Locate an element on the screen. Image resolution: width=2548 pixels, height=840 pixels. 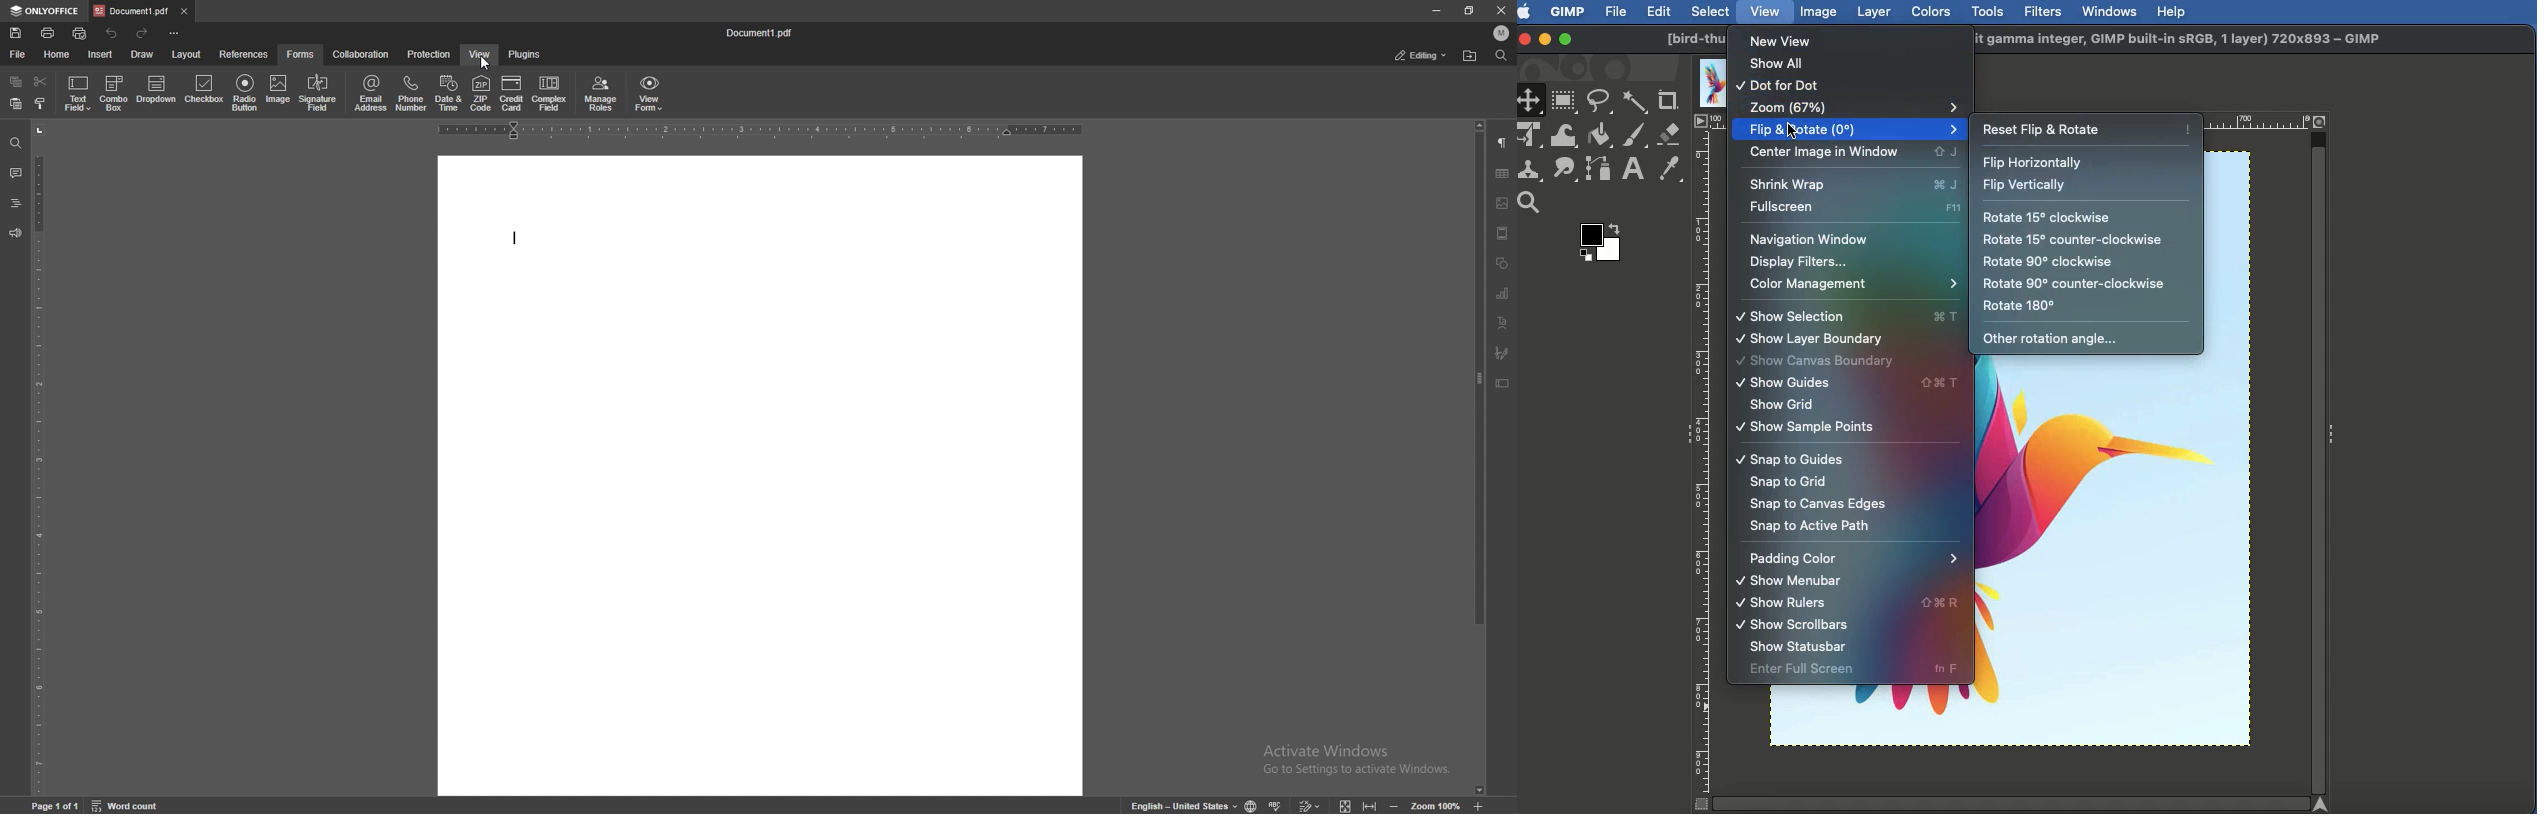
tab is located at coordinates (130, 11).